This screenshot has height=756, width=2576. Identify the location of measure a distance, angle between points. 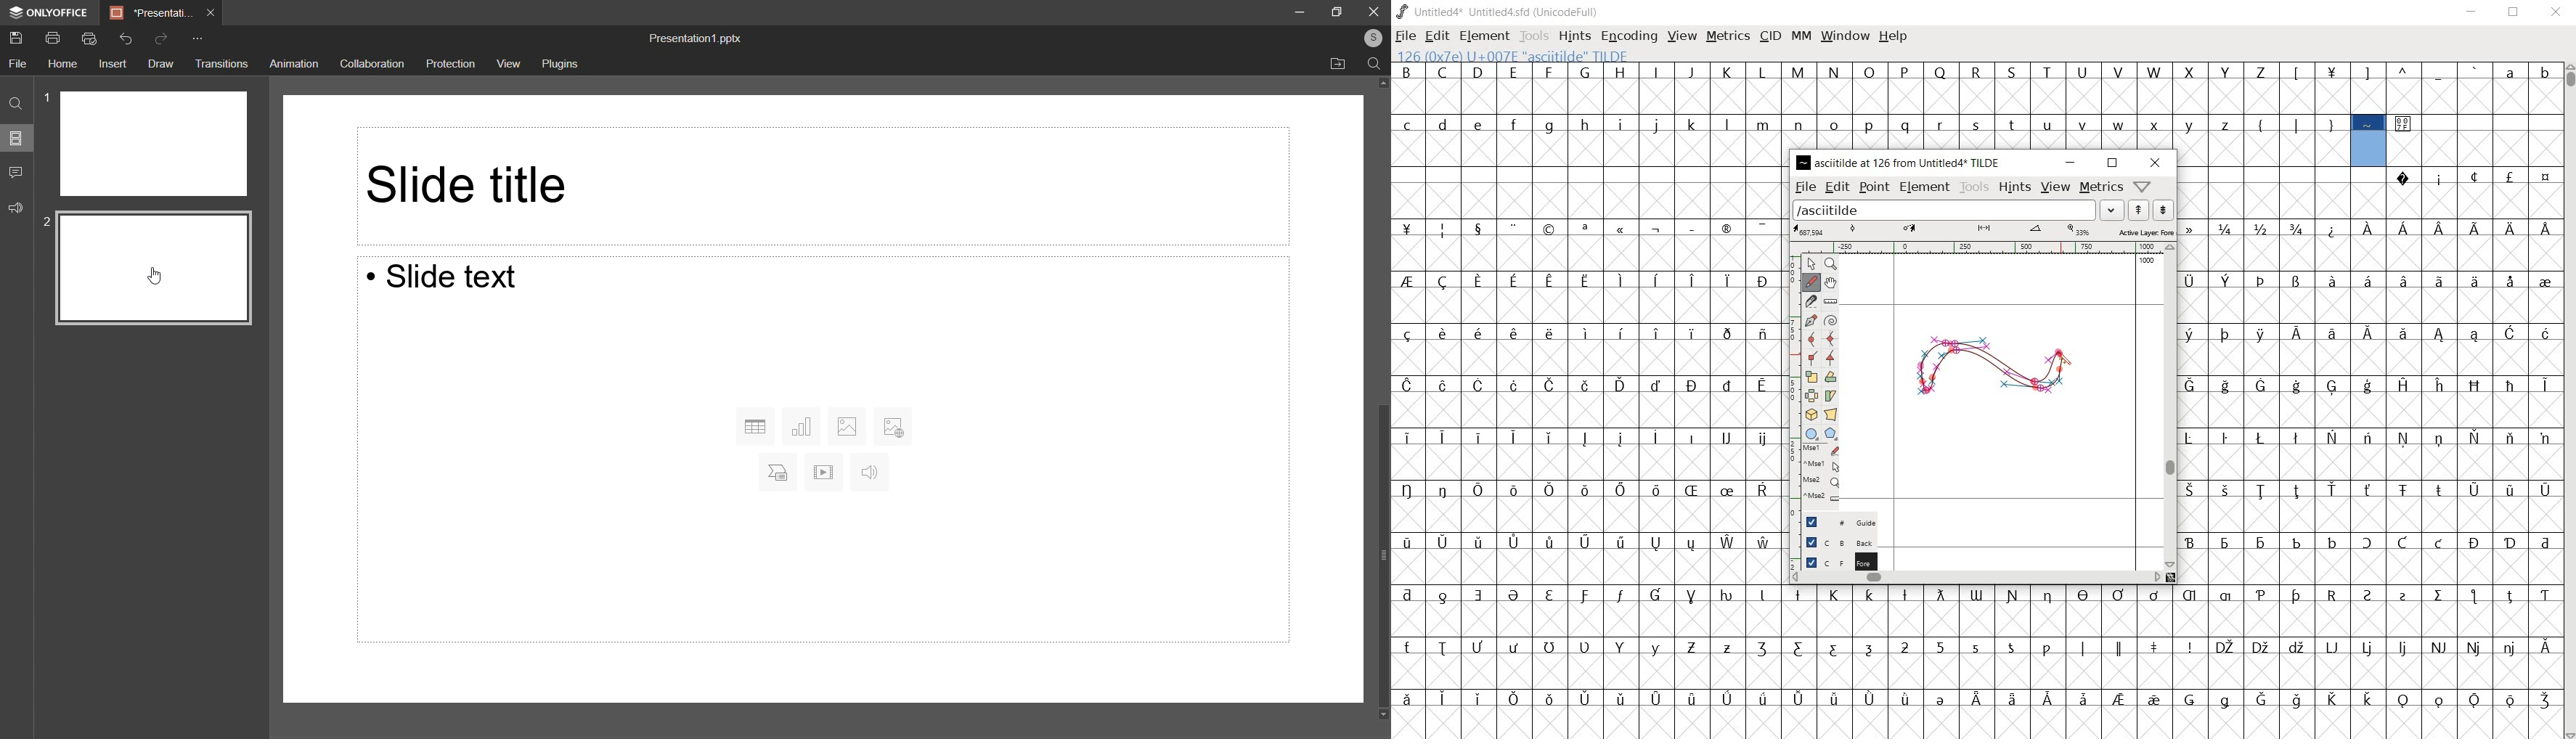
(1830, 300).